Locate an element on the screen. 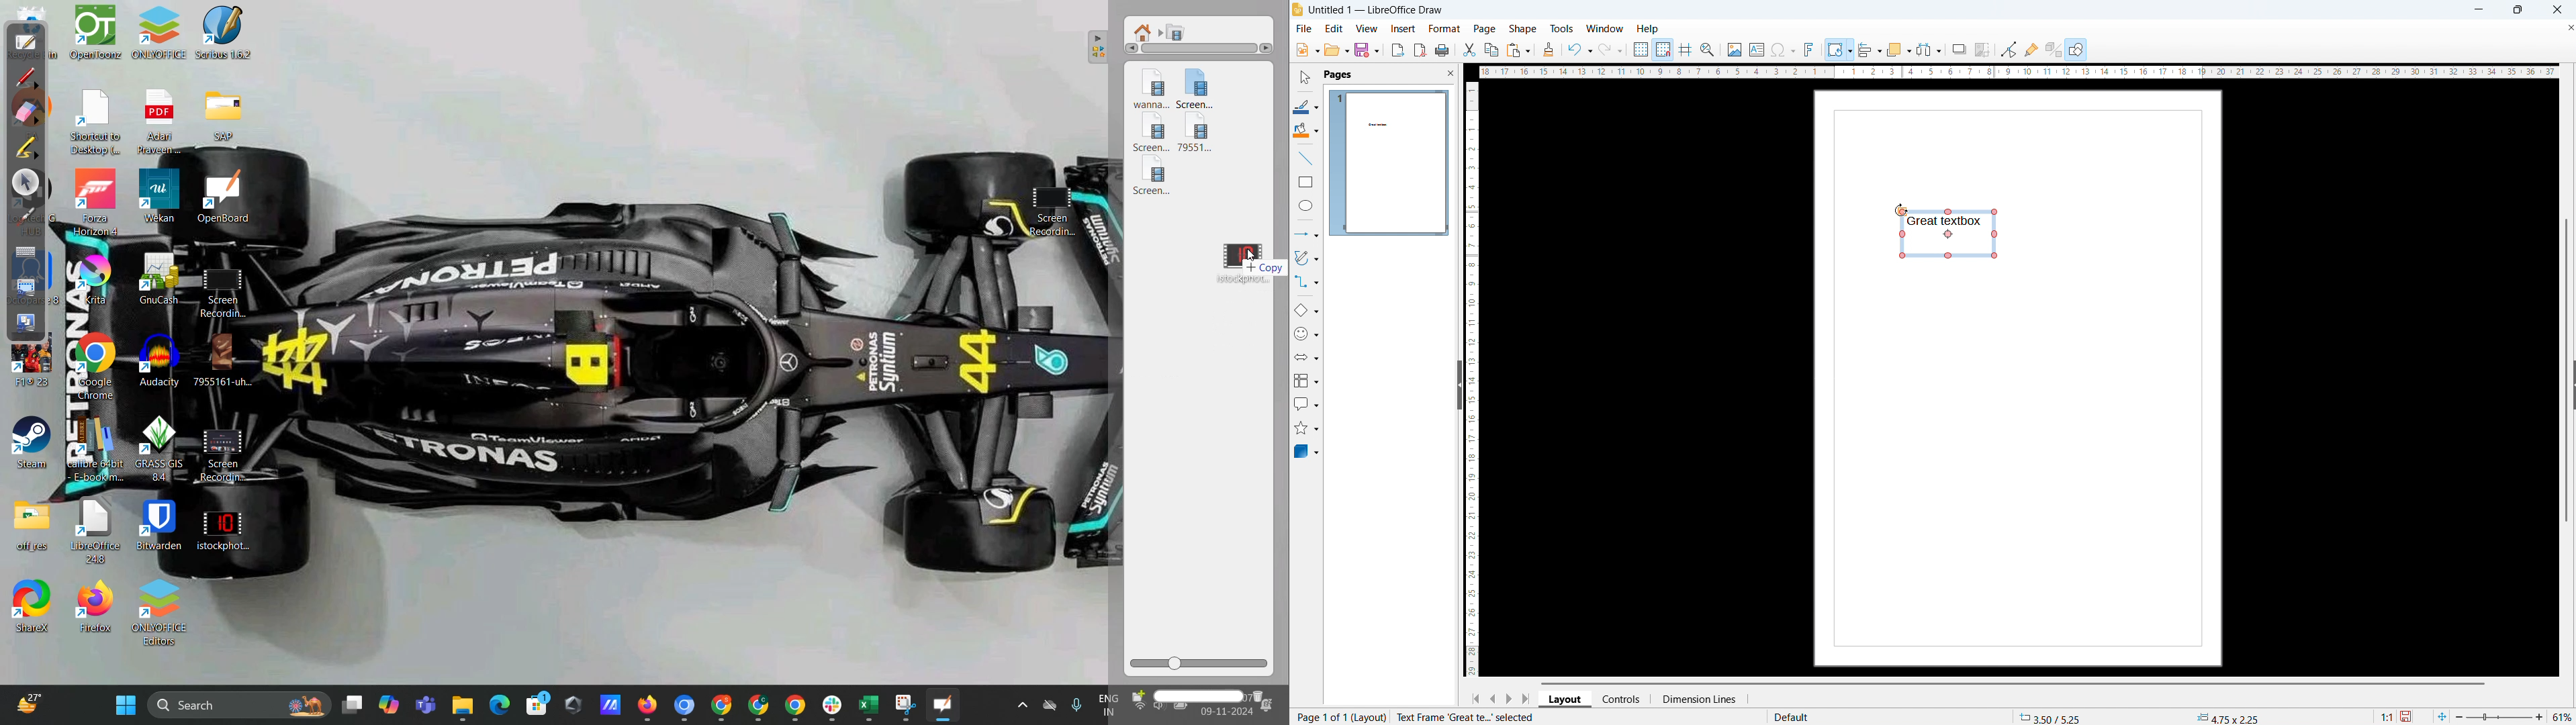 The image size is (2576, 728). crop image is located at coordinates (1982, 49).